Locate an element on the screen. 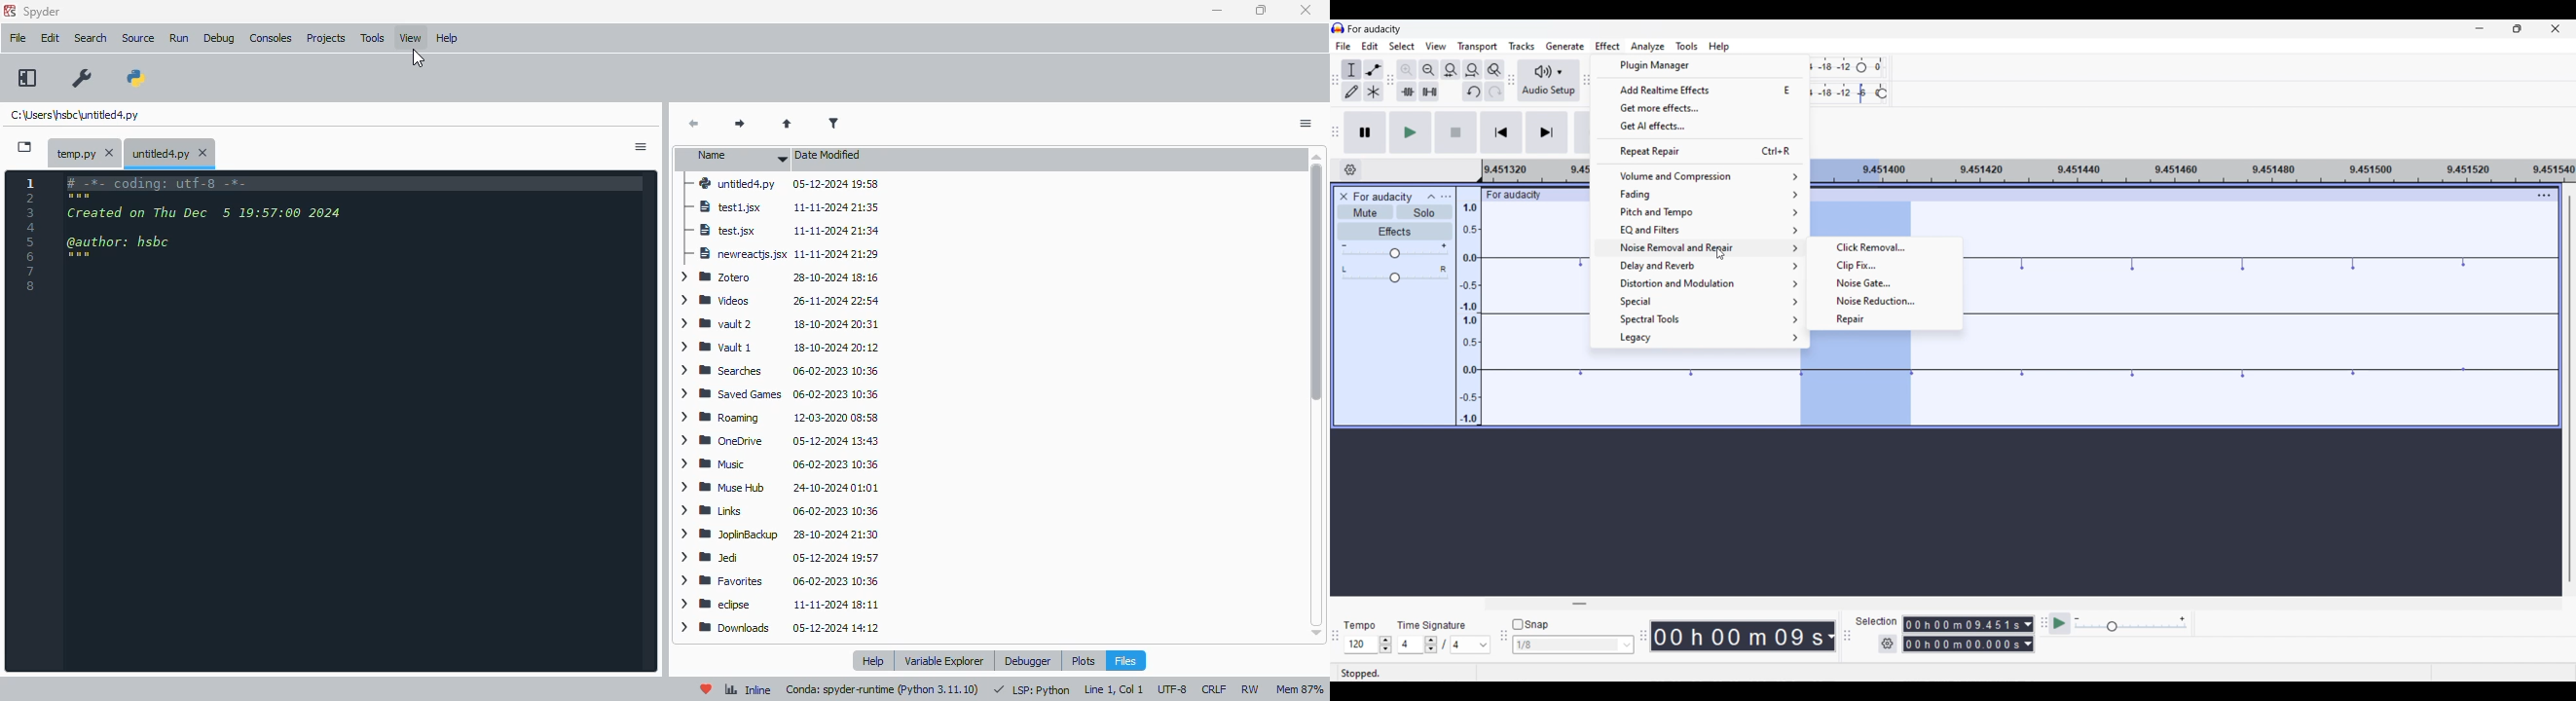 This screenshot has height=728, width=2576. Close track is located at coordinates (1344, 197).